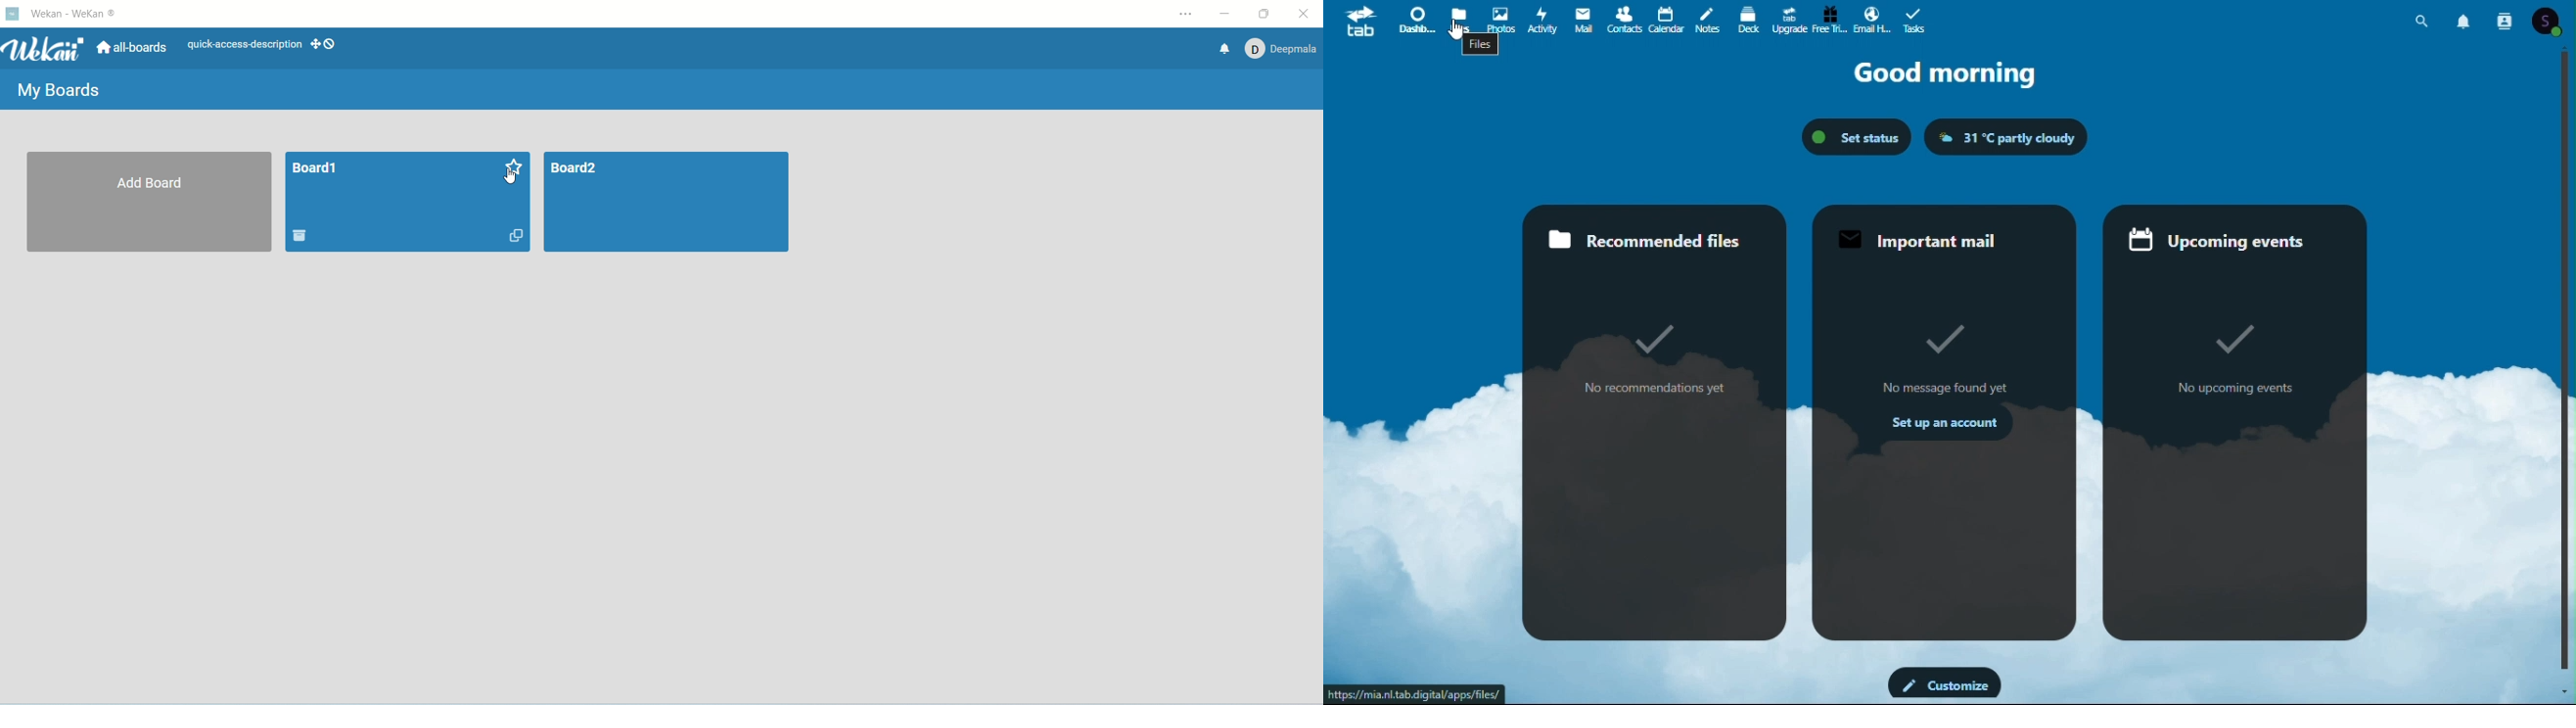 The height and width of the screenshot is (728, 2576). What do you see at coordinates (1828, 19) in the screenshot?
I see `free trial` at bounding box center [1828, 19].